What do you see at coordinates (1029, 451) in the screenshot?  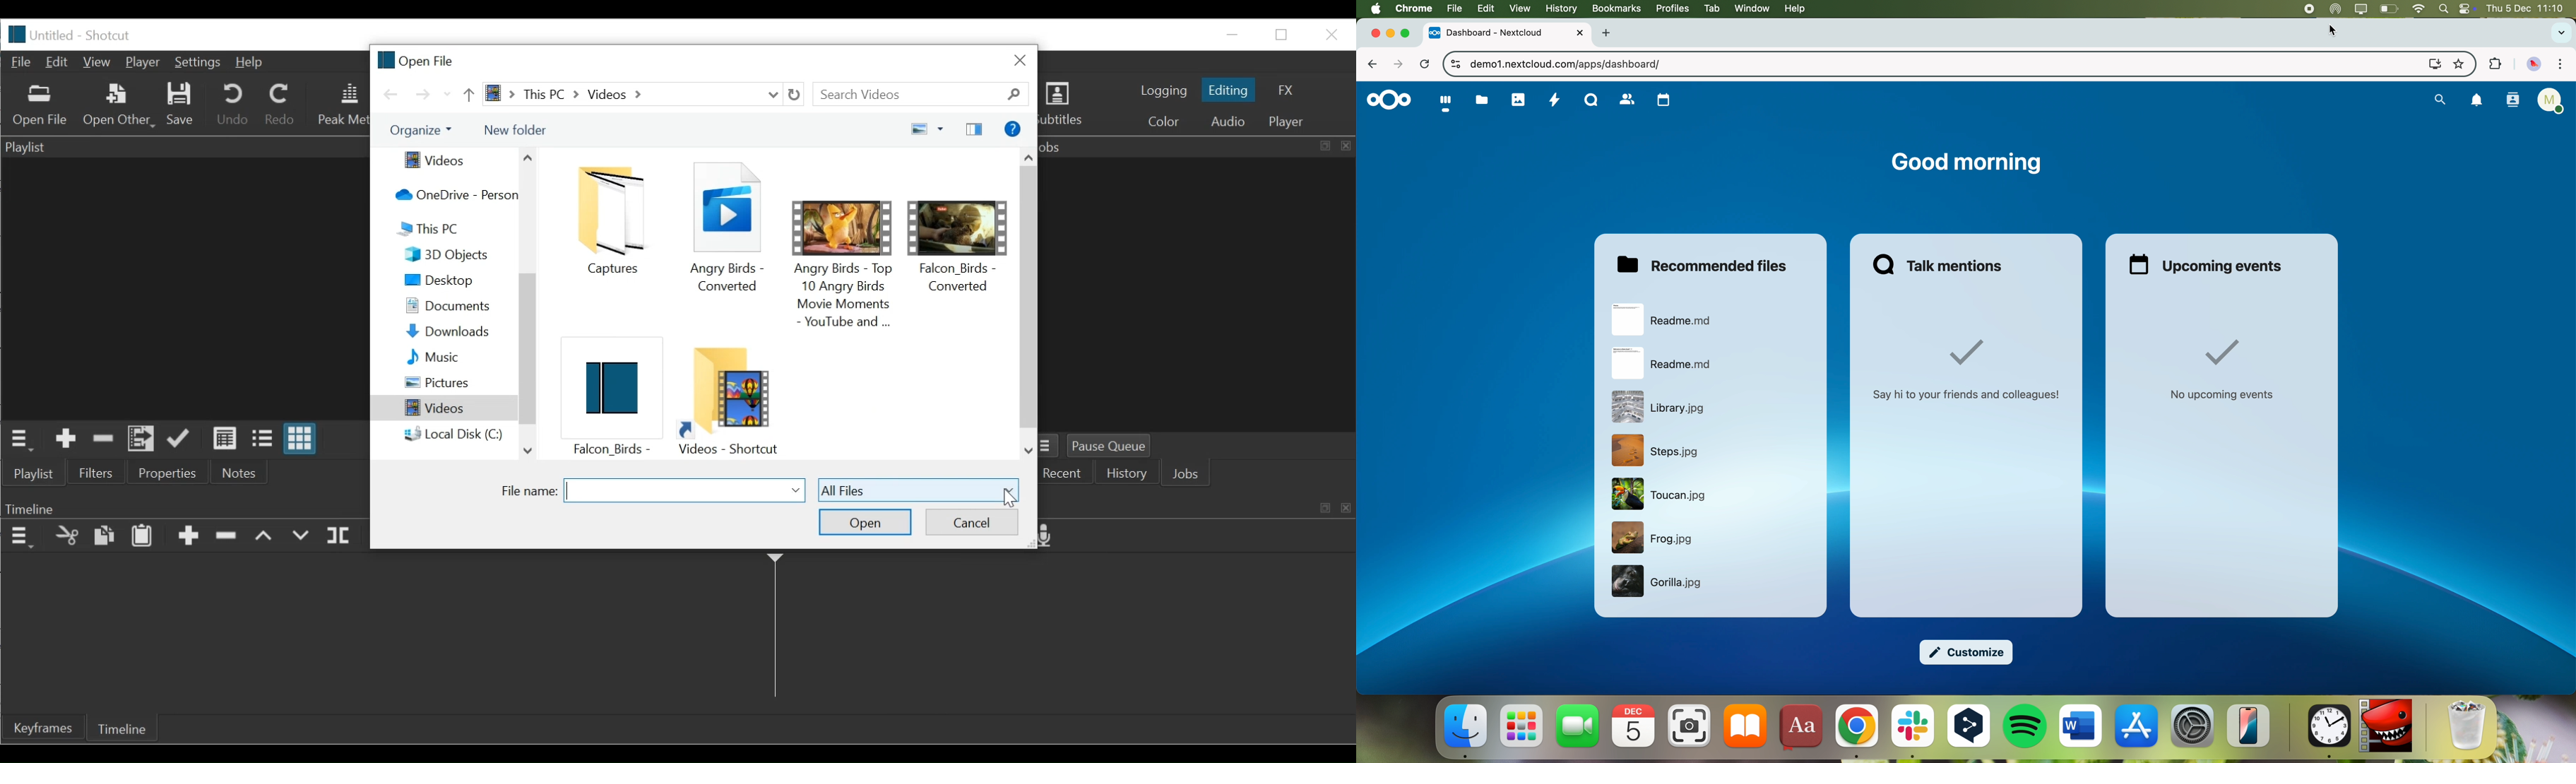 I see `Scroll down` at bounding box center [1029, 451].